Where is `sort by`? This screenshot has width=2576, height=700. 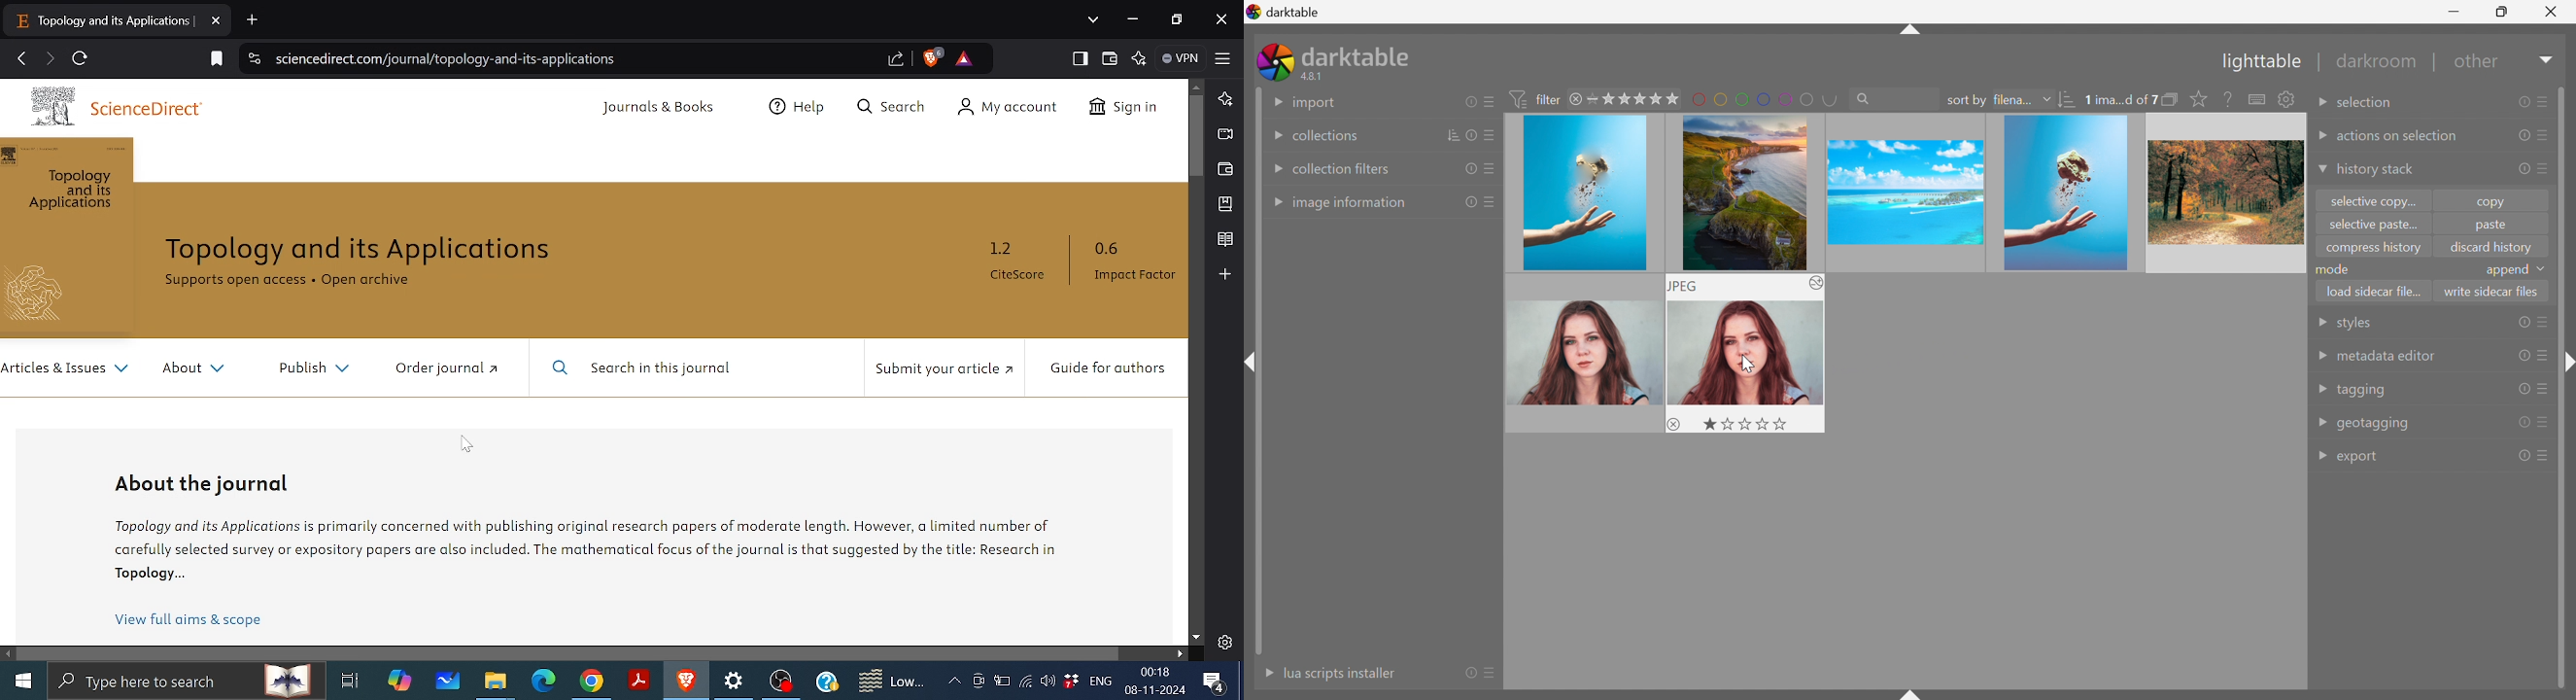
sort by is located at coordinates (1966, 101).